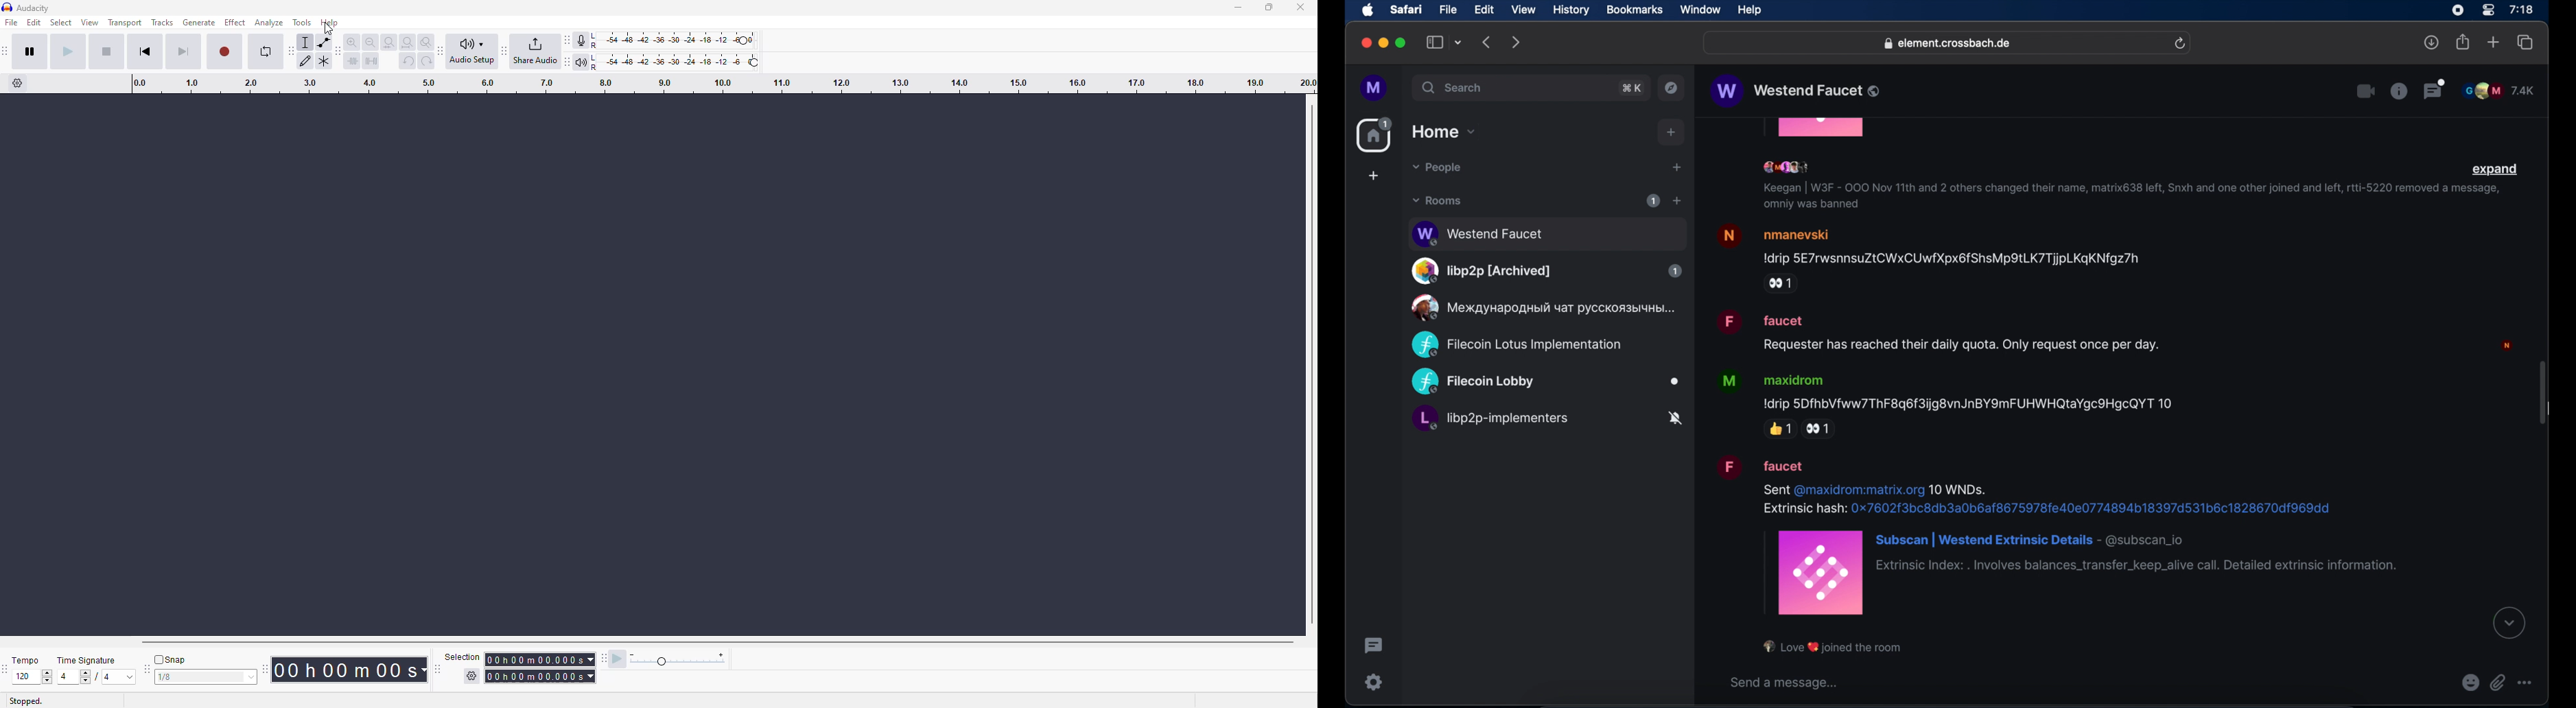  What do you see at coordinates (327, 38) in the screenshot?
I see `envelope tool` at bounding box center [327, 38].